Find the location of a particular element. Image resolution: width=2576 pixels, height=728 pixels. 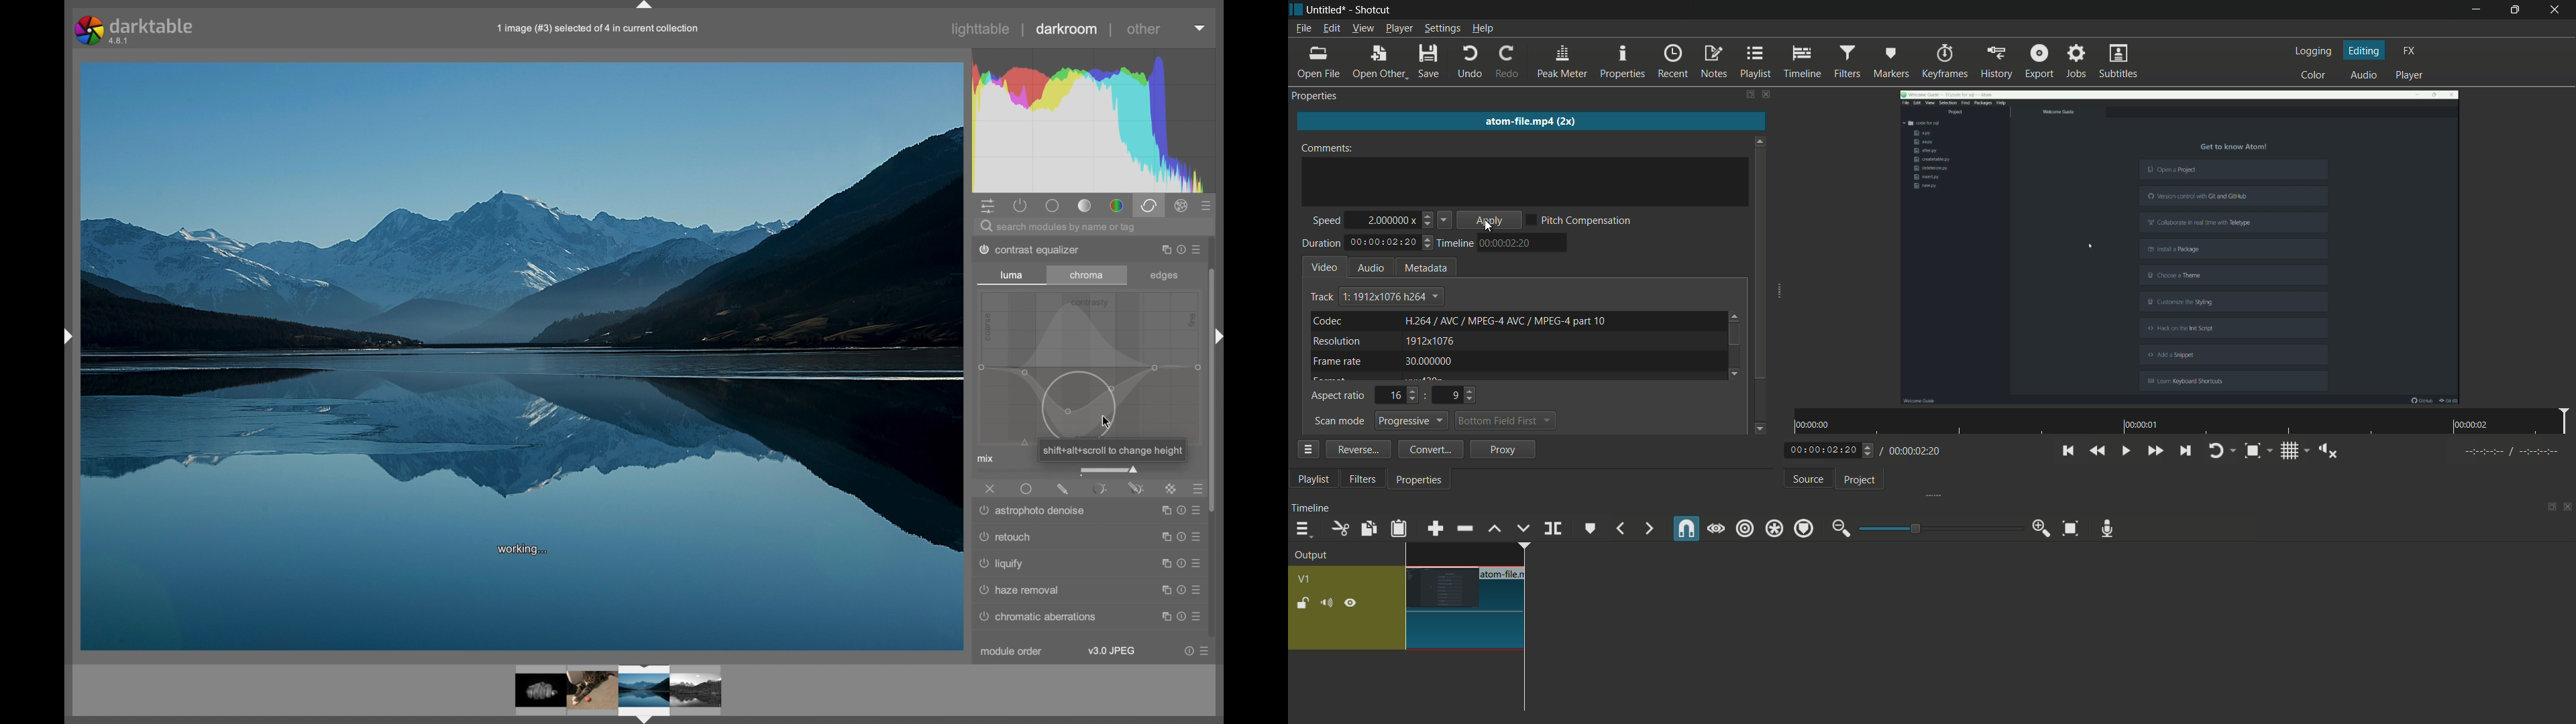

previous marker is located at coordinates (1620, 530).